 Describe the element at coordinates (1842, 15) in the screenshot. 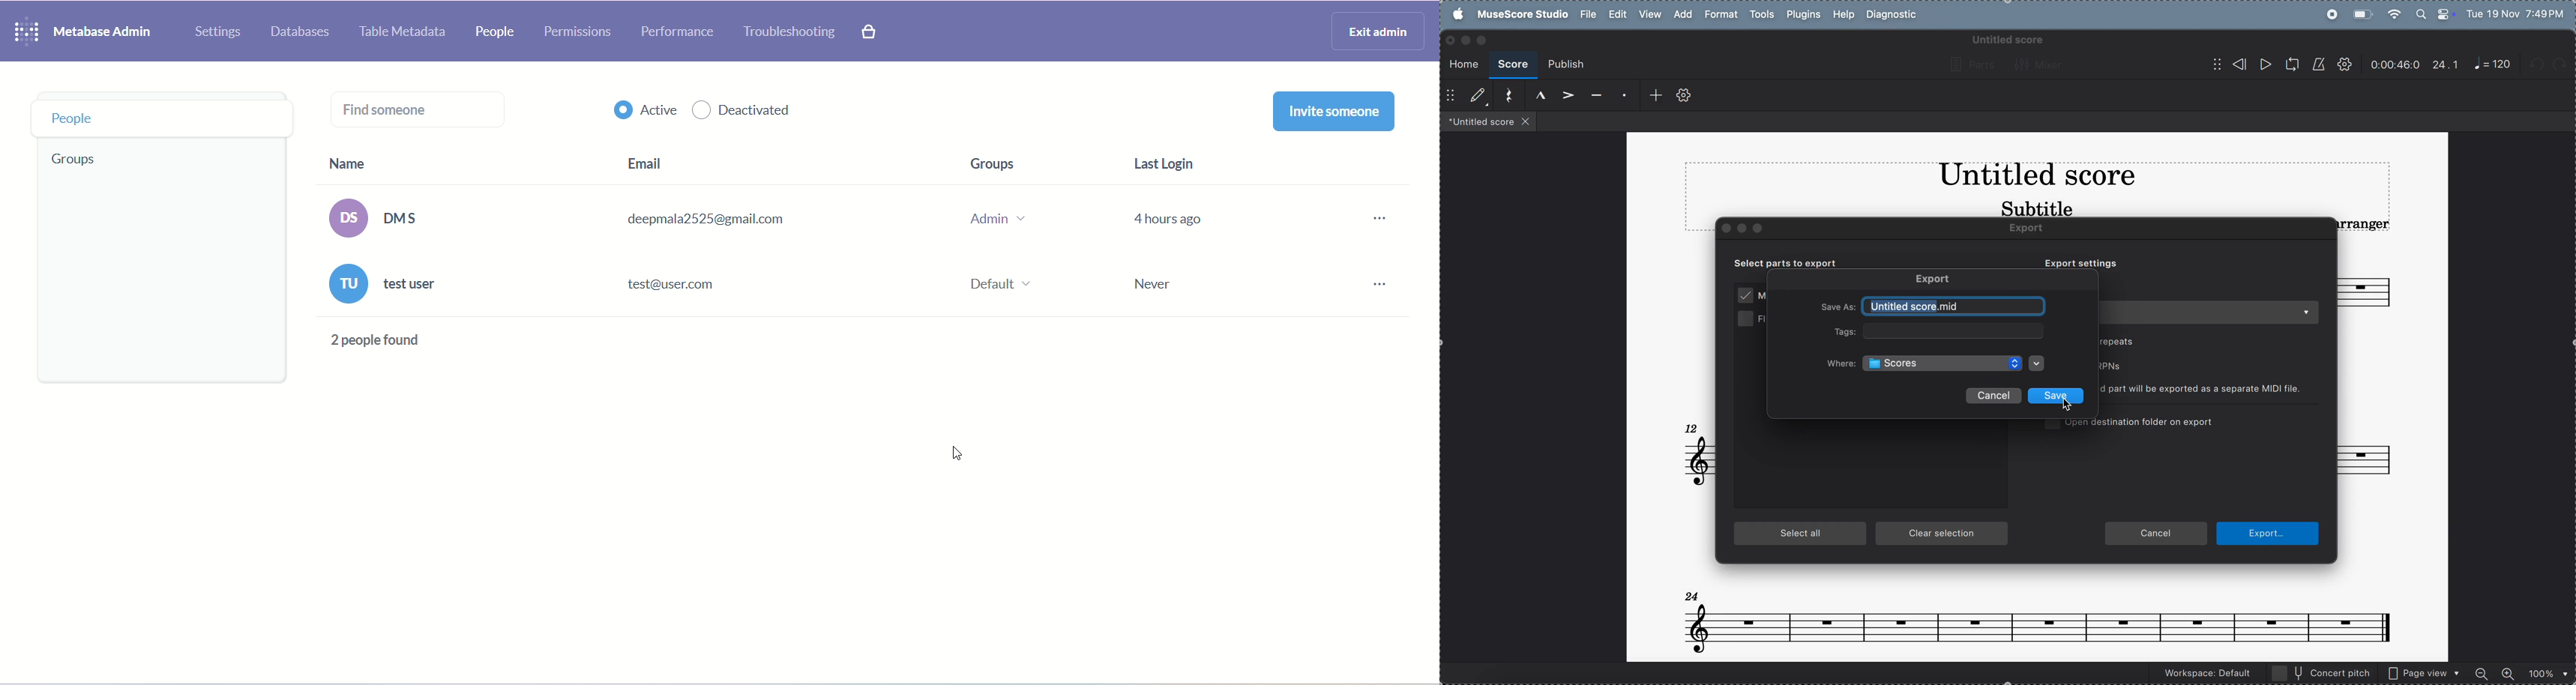

I see `help` at that location.